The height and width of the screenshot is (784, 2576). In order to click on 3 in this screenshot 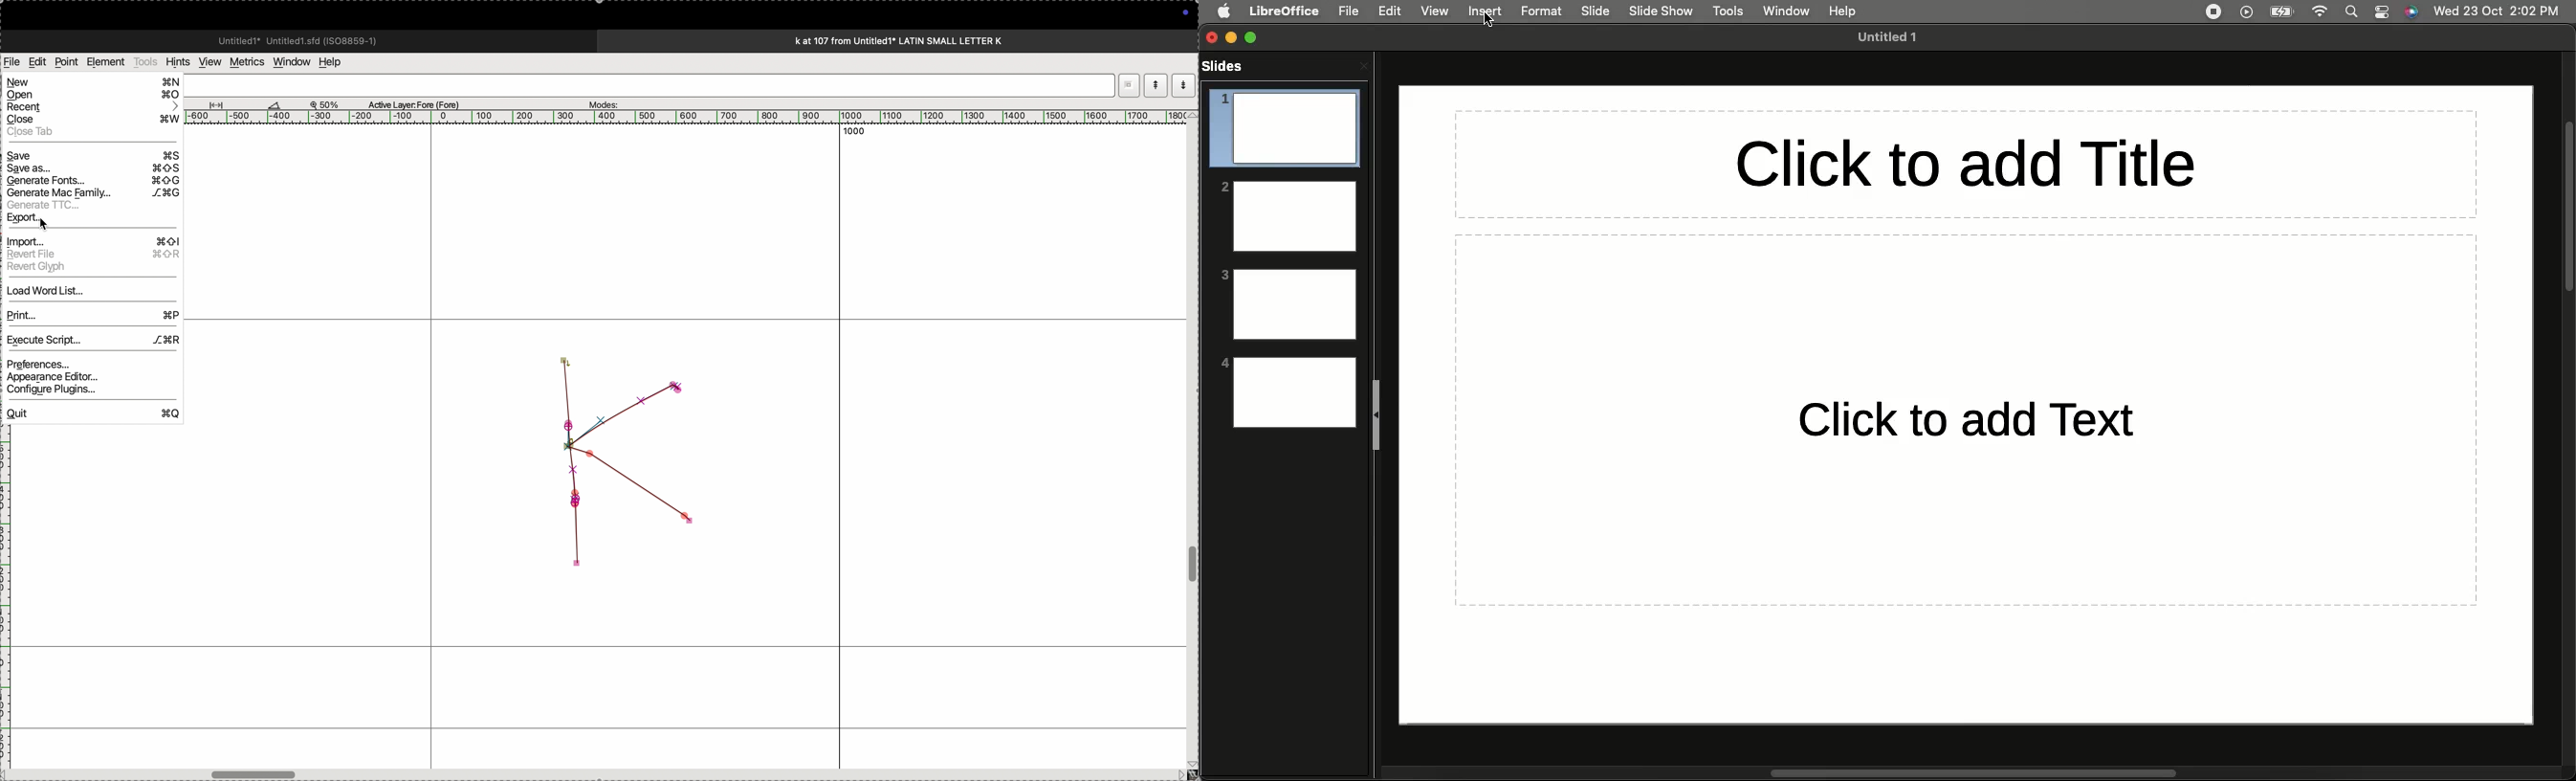, I will do `click(1288, 303)`.